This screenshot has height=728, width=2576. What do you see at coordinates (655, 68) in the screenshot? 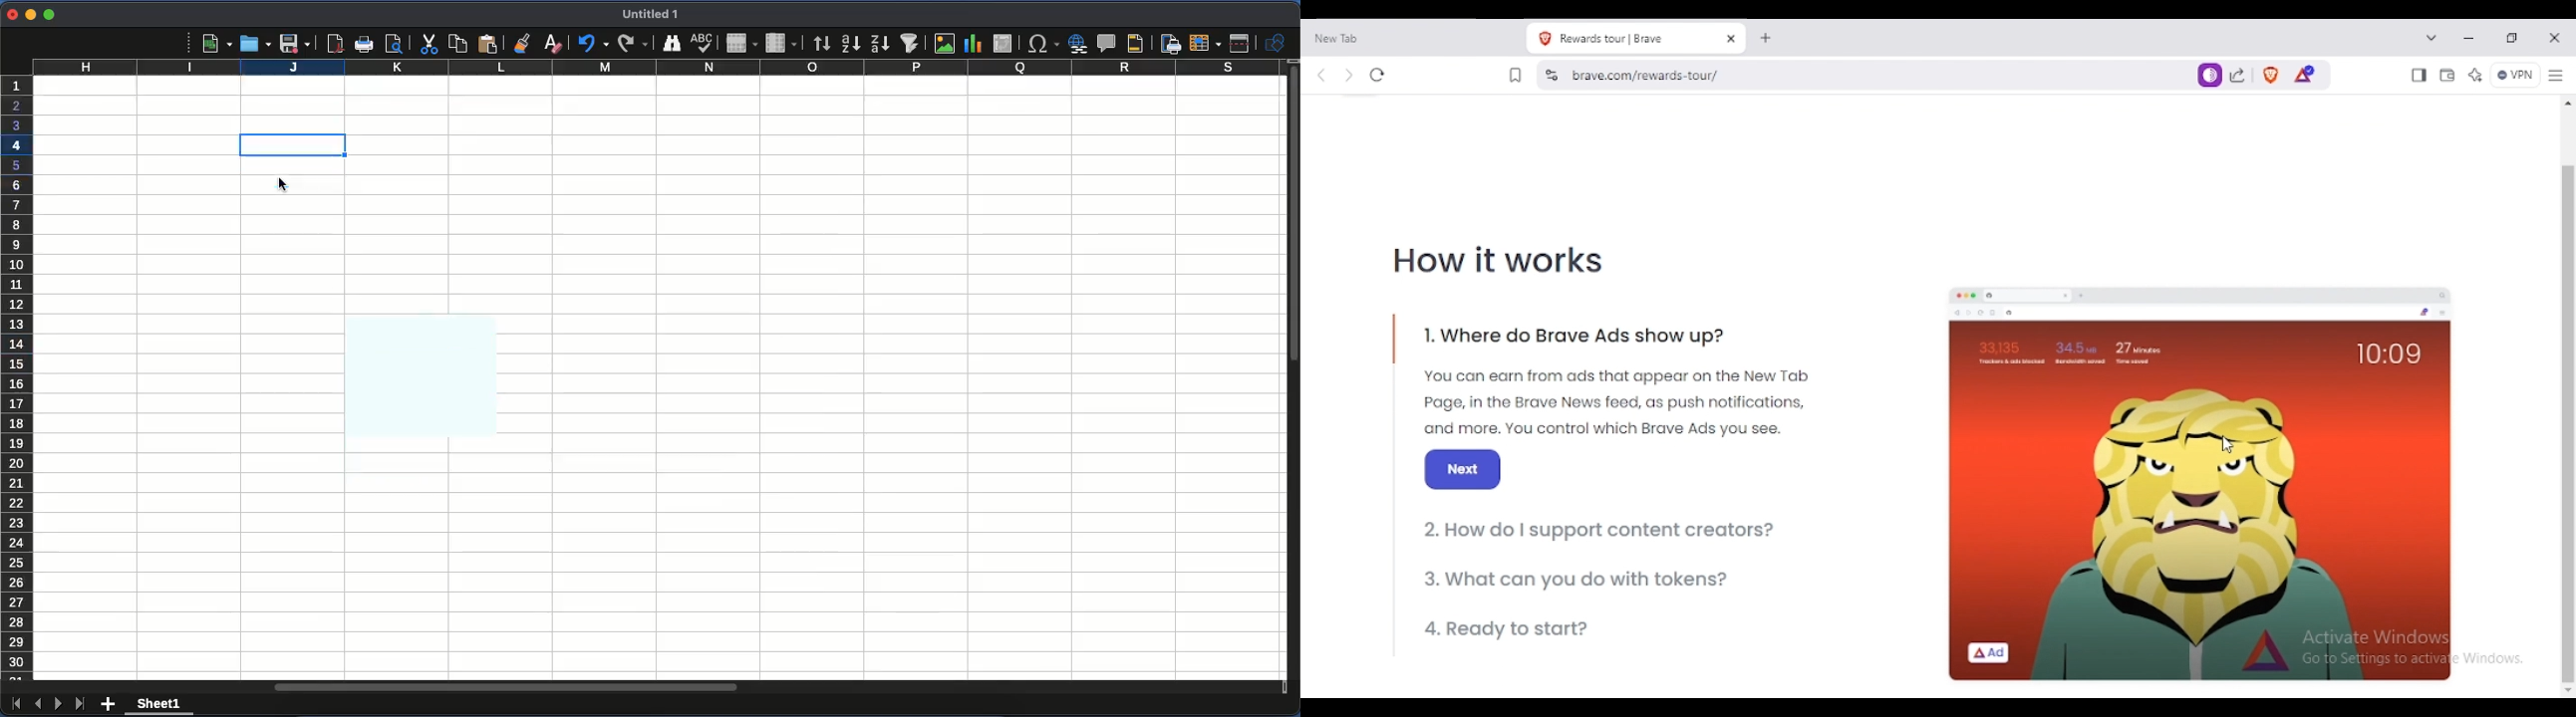
I see `column` at bounding box center [655, 68].